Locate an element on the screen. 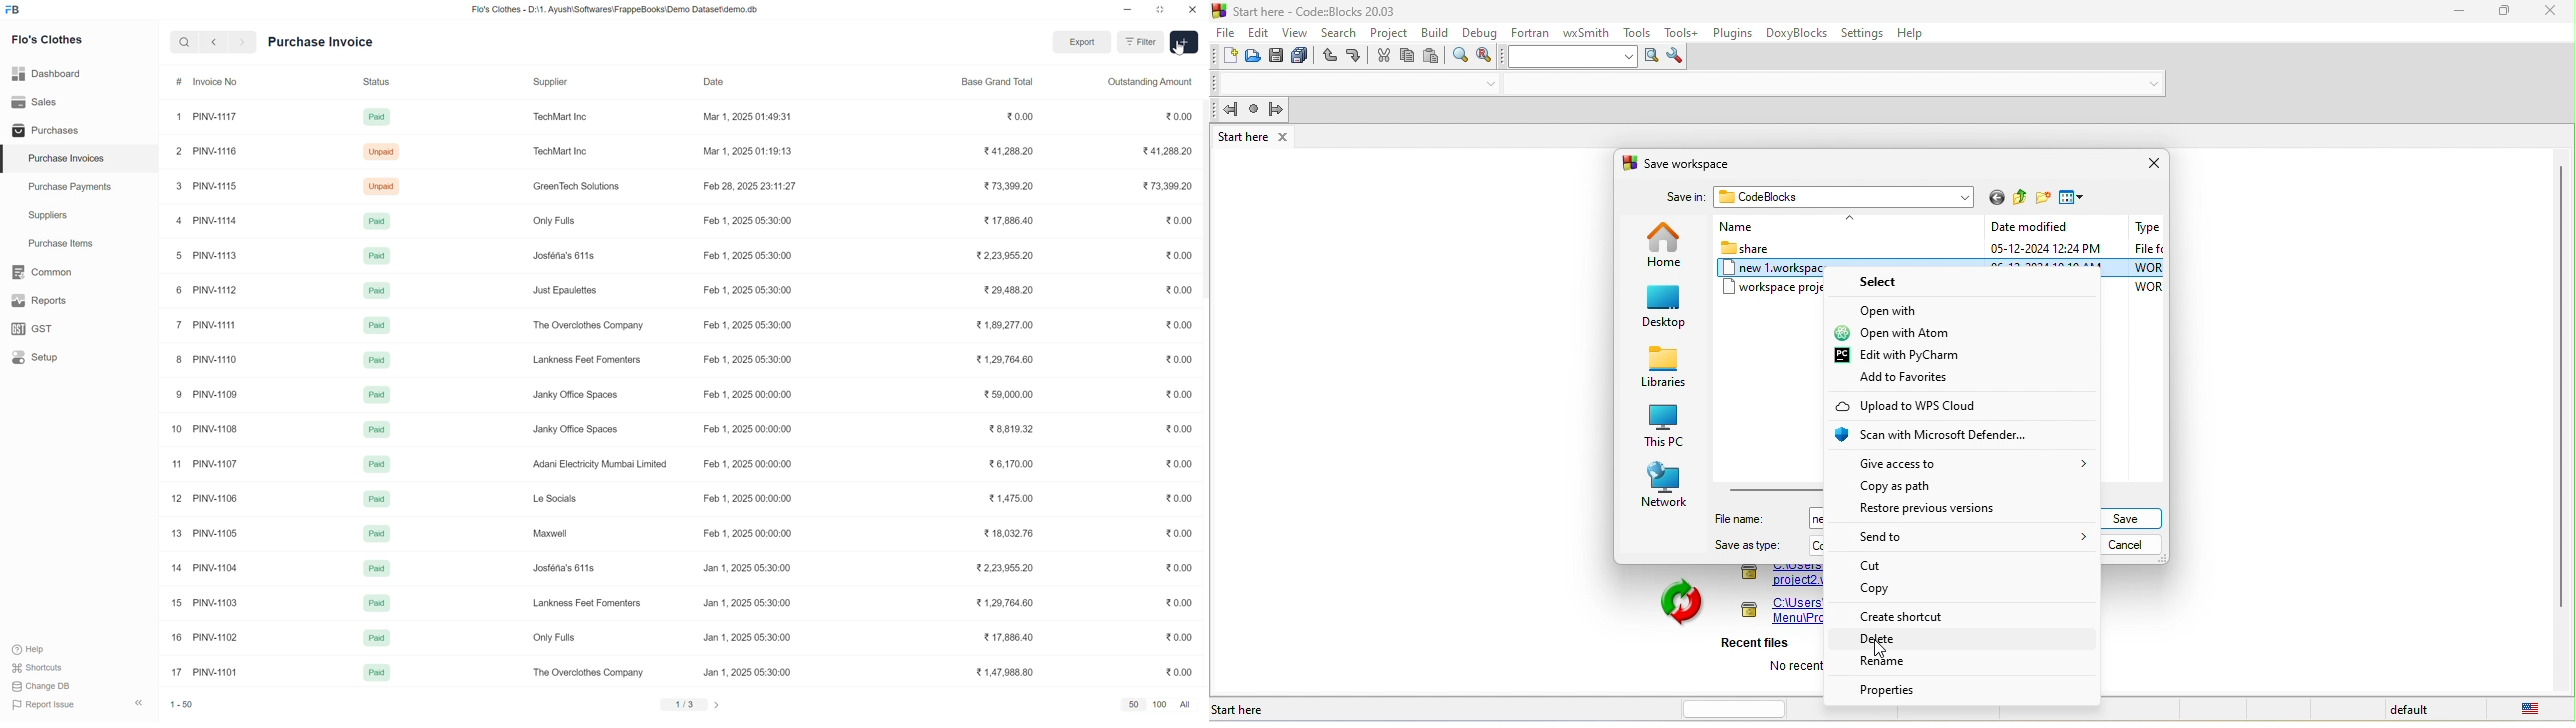 The width and height of the screenshot is (2576, 728). Paid is located at coordinates (377, 463).